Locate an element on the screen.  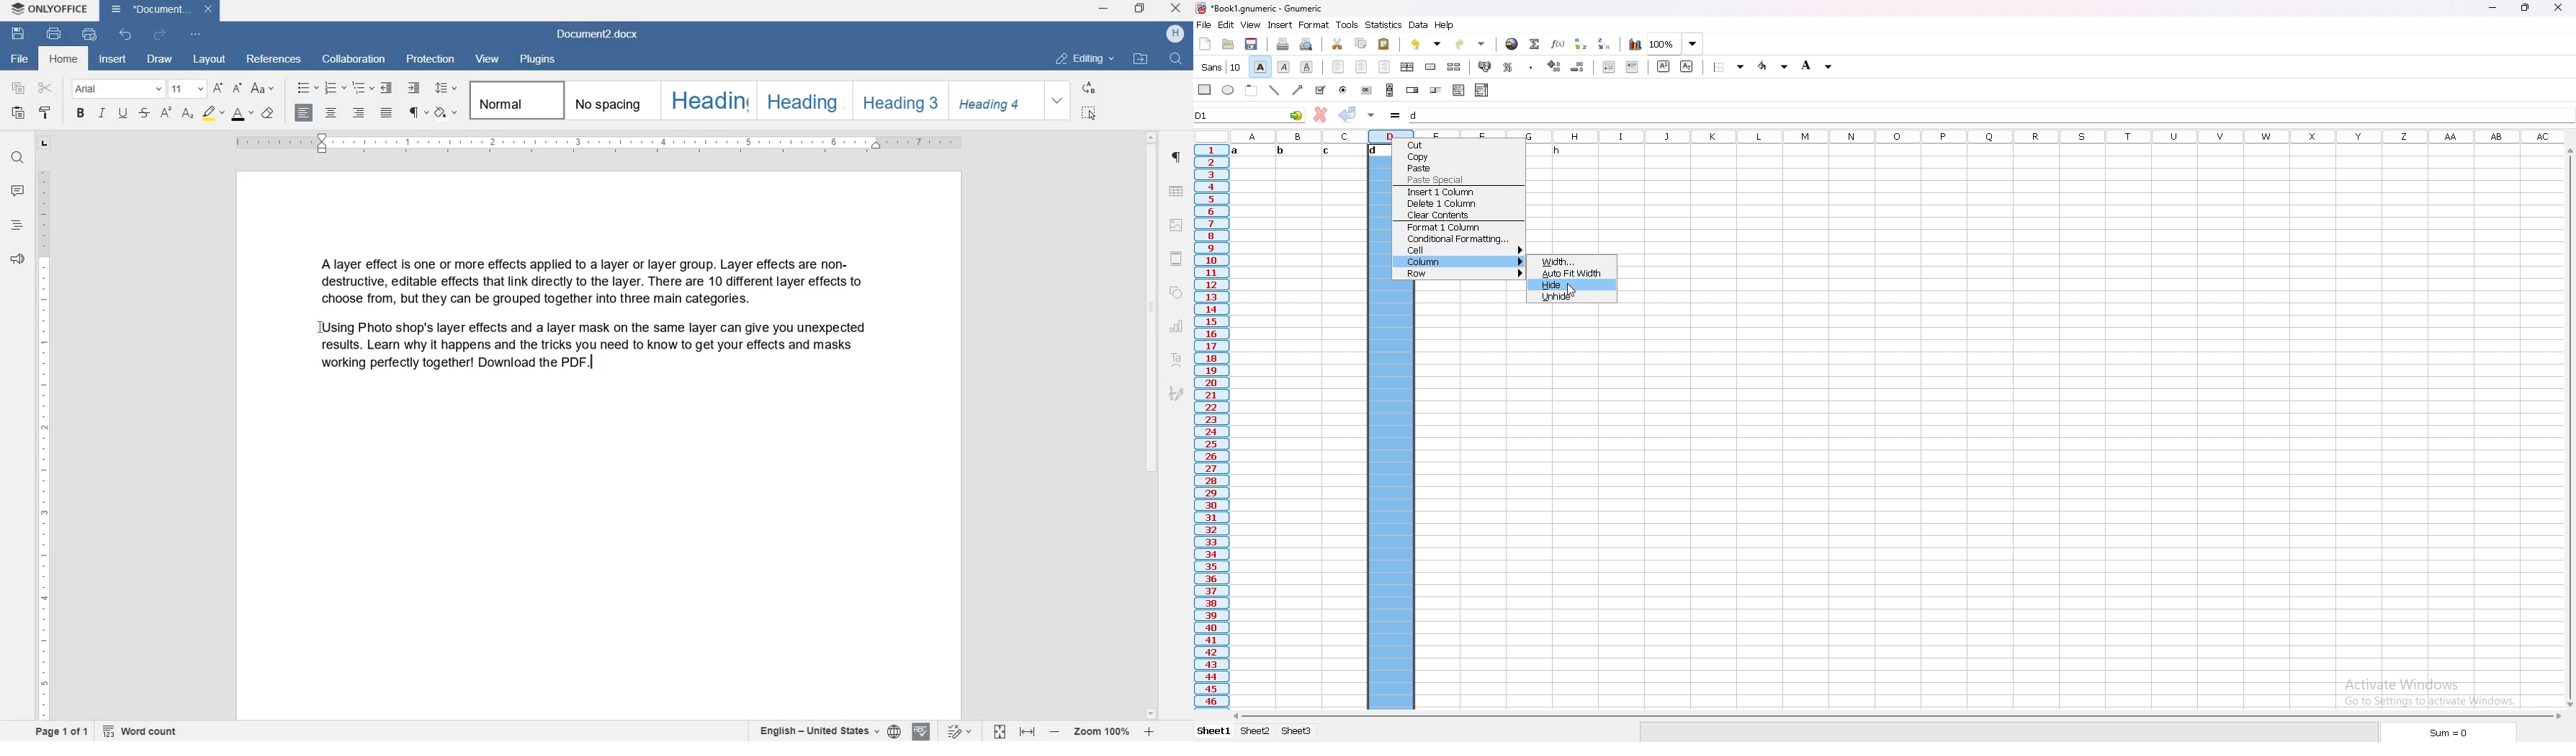
close is located at coordinates (1177, 9).